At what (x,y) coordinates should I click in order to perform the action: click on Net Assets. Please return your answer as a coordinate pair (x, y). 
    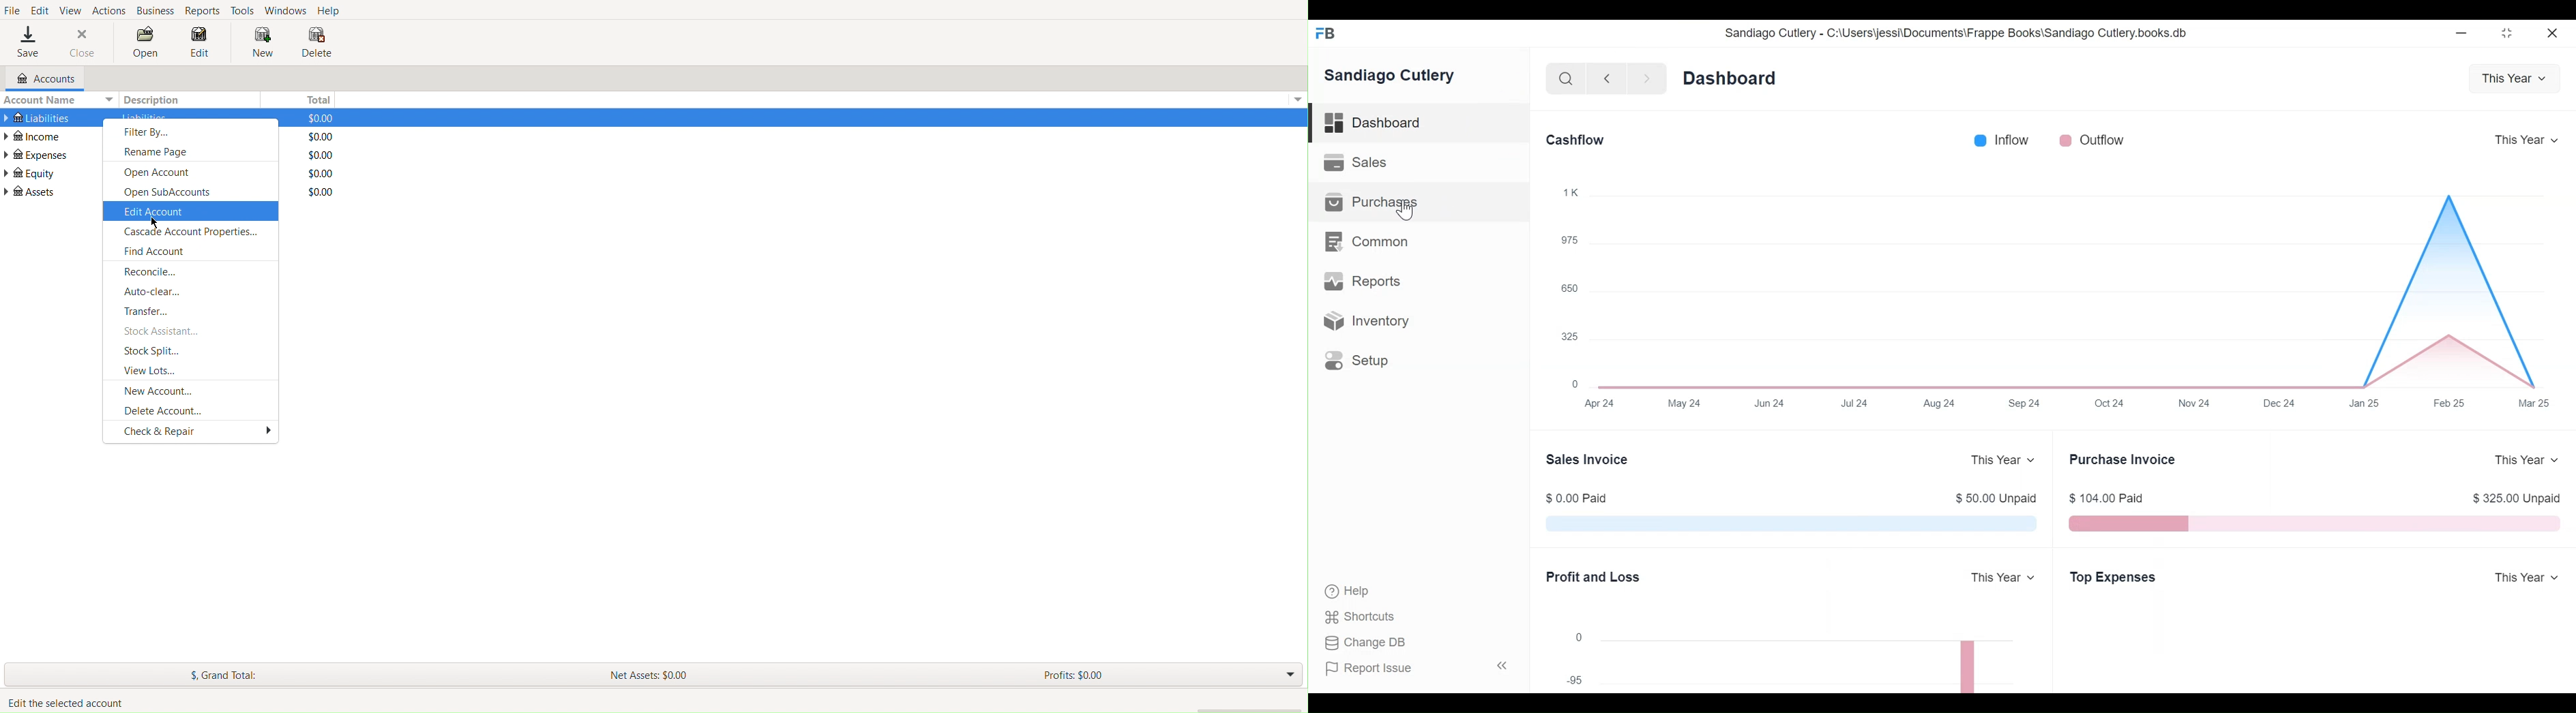
    Looking at the image, I should click on (651, 673).